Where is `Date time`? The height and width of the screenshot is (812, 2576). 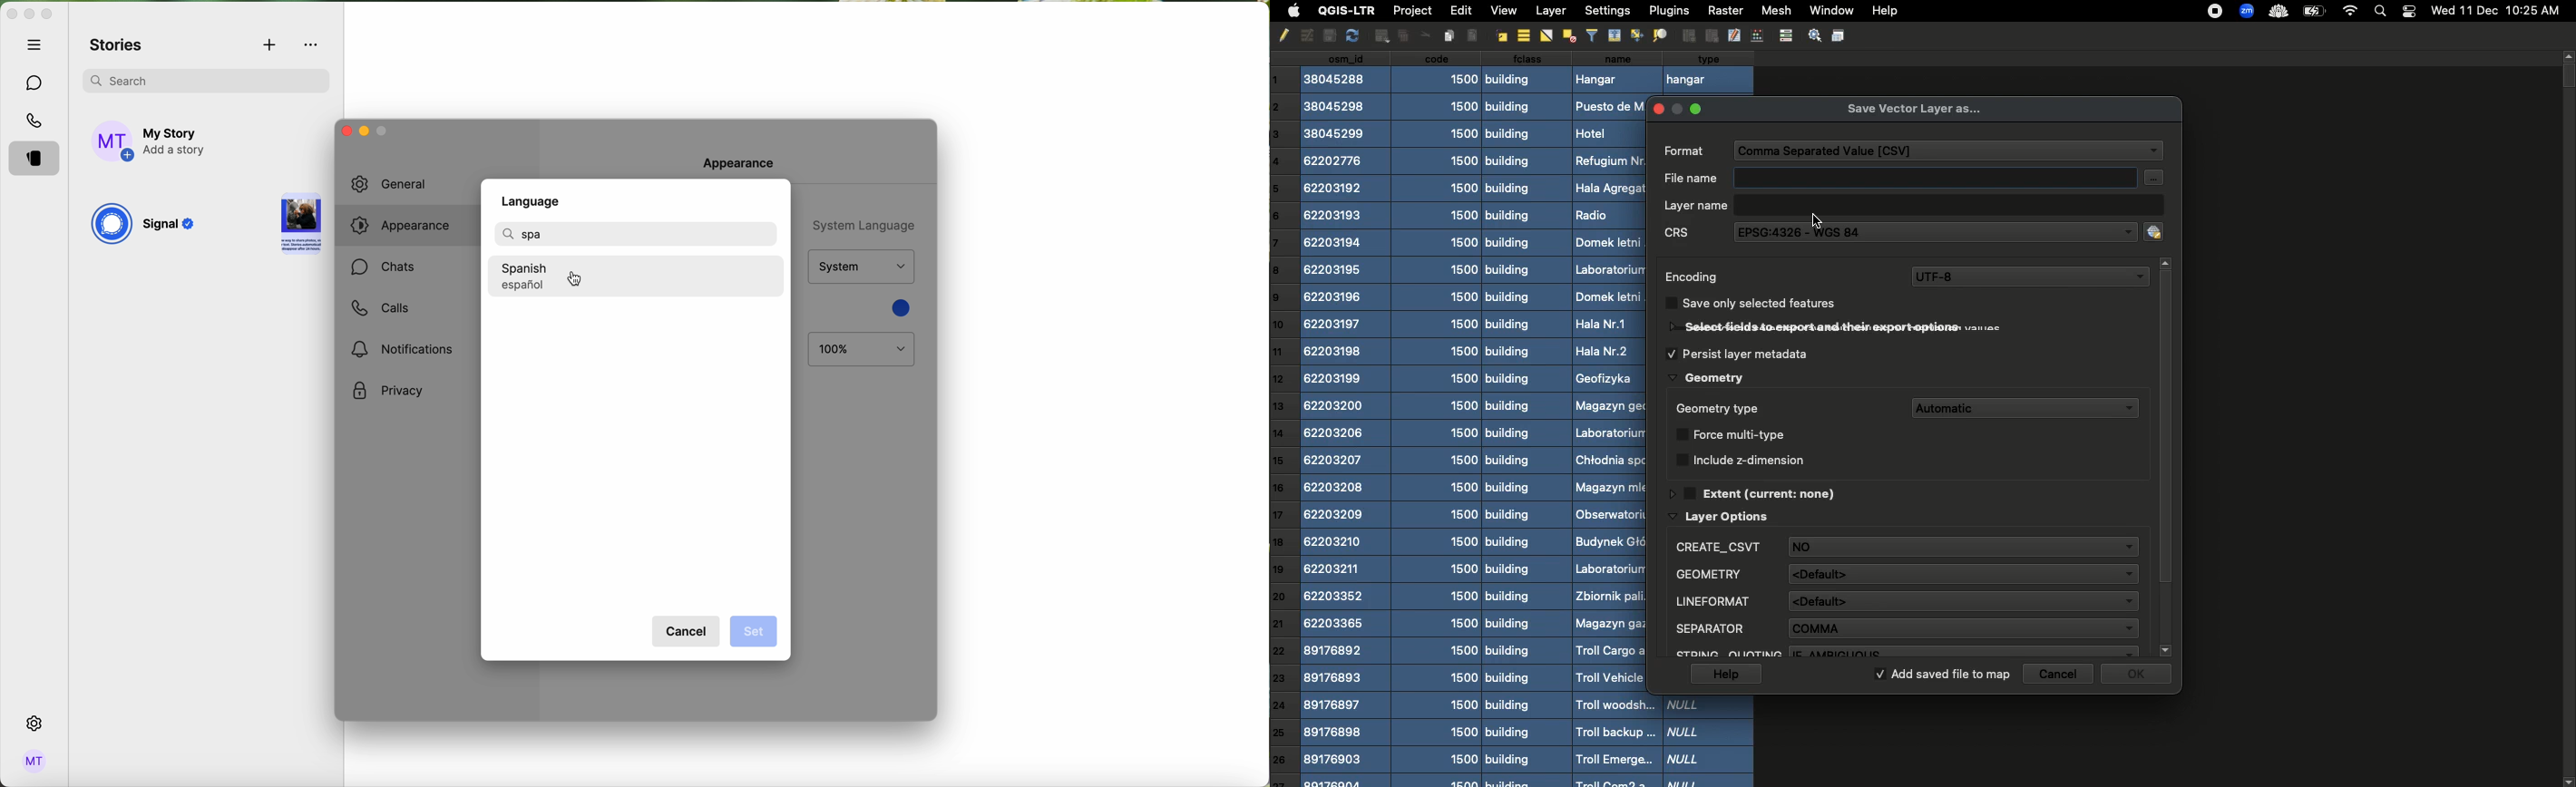
Date time is located at coordinates (2495, 10).